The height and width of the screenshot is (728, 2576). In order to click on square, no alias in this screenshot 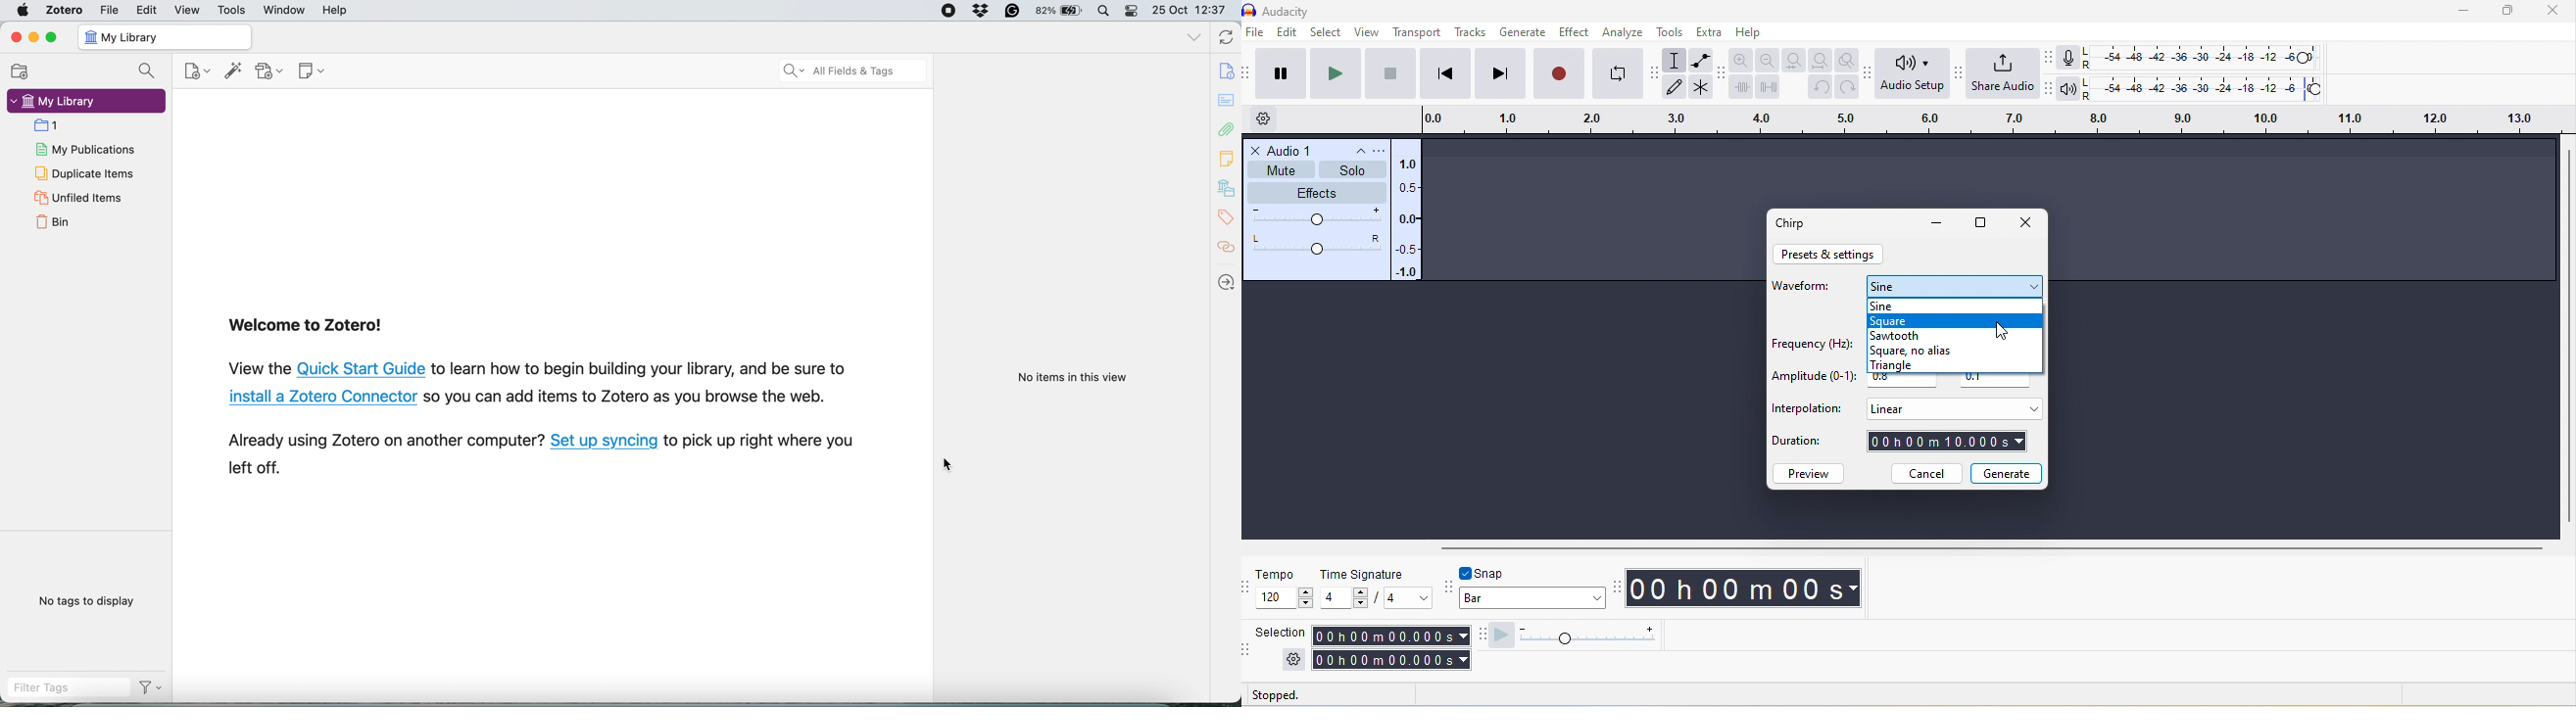, I will do `click(1925, 351)`.